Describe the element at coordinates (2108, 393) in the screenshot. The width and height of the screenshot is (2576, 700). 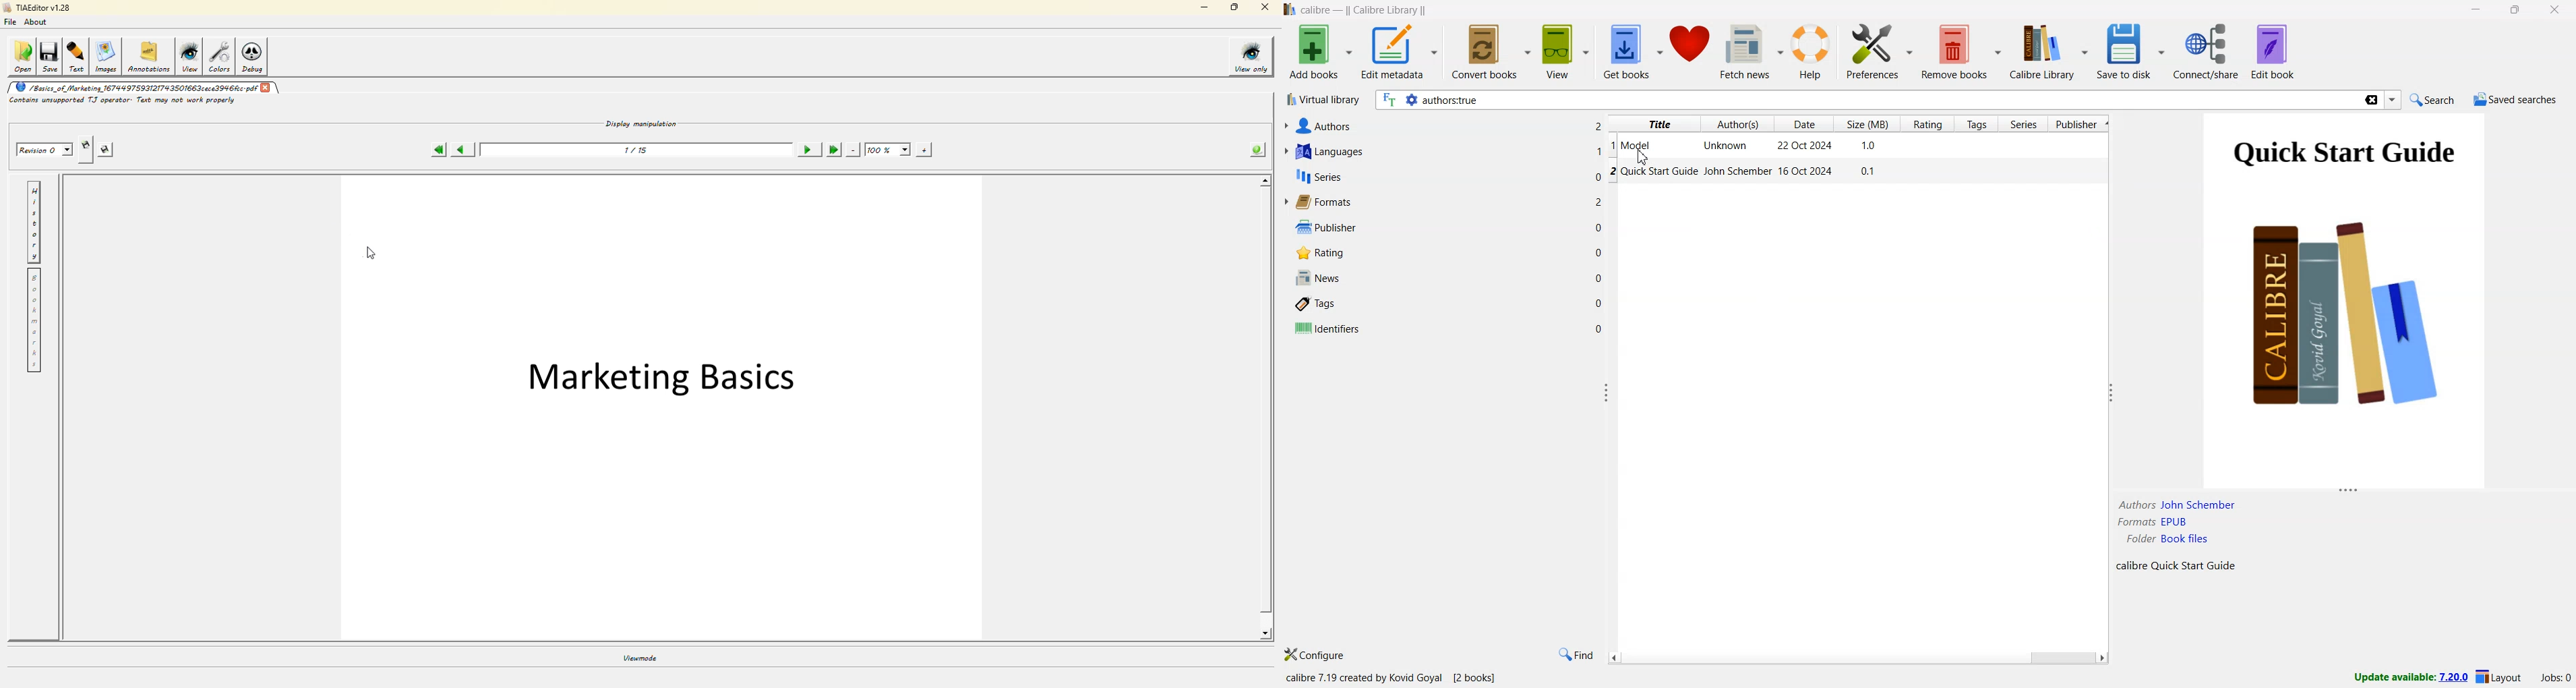
I see `customize width` at that location.